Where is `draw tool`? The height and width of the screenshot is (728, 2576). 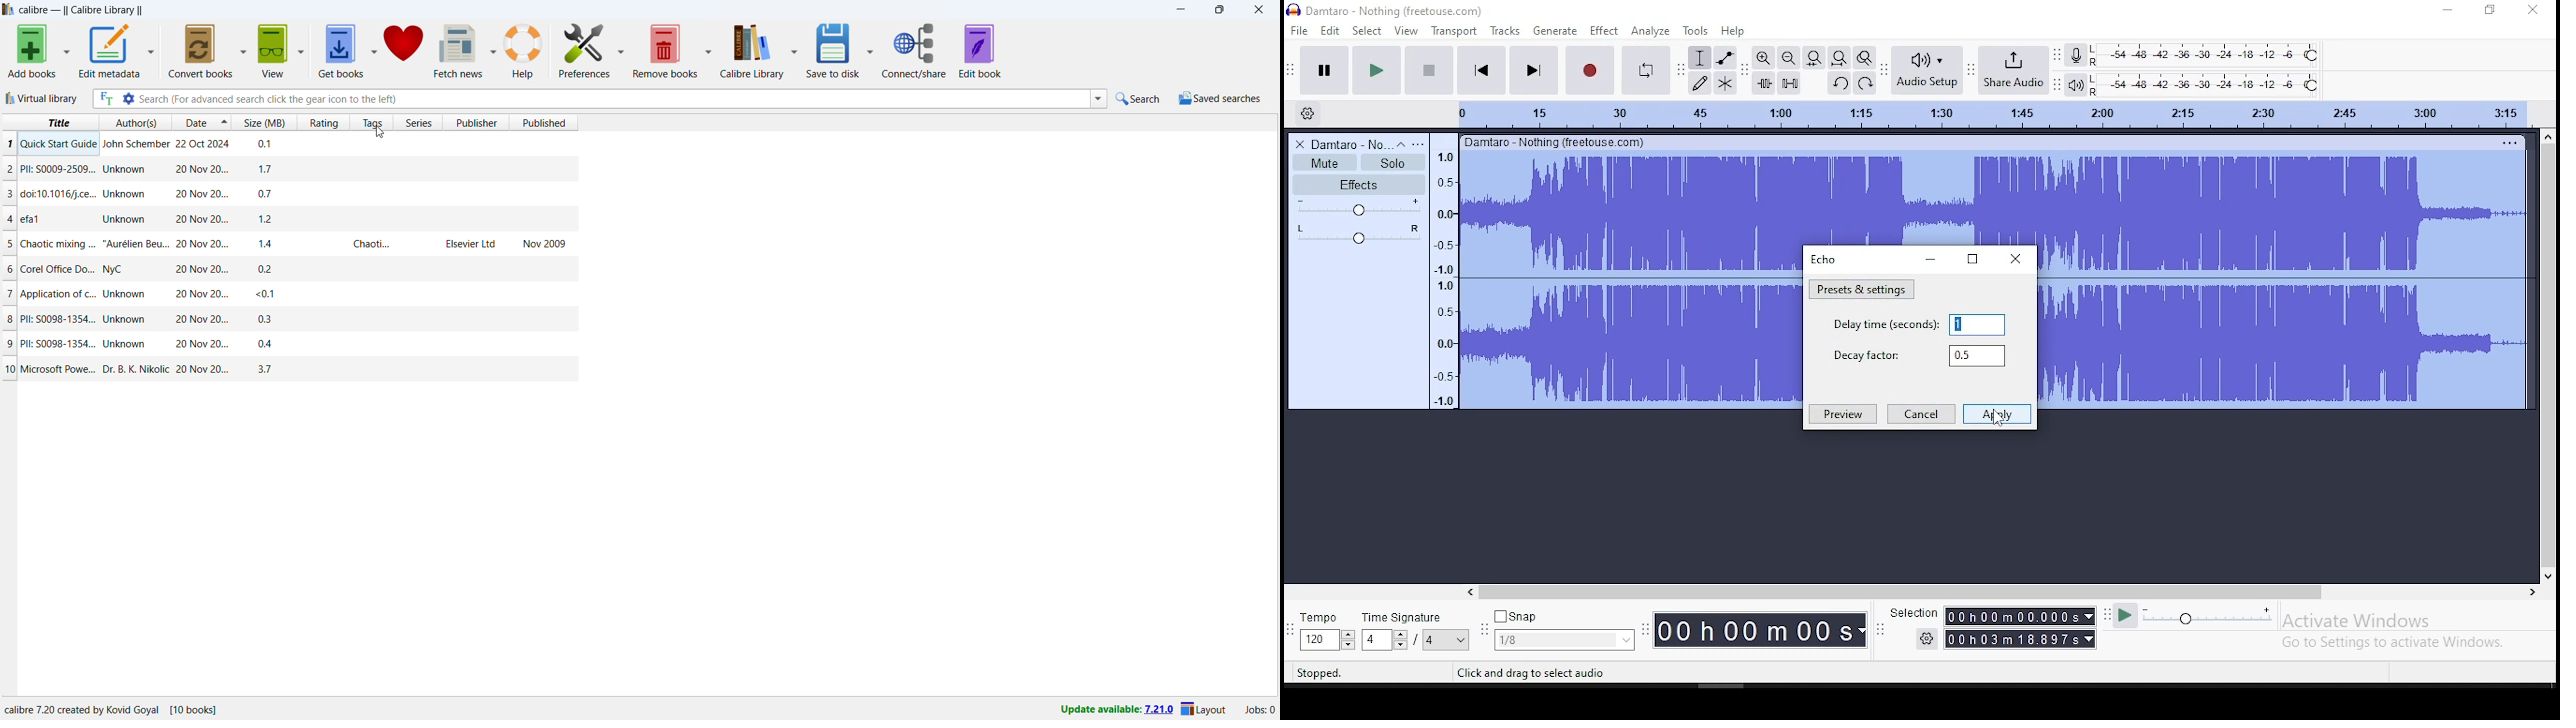 draw tool is located at coordinates (1700, 83).